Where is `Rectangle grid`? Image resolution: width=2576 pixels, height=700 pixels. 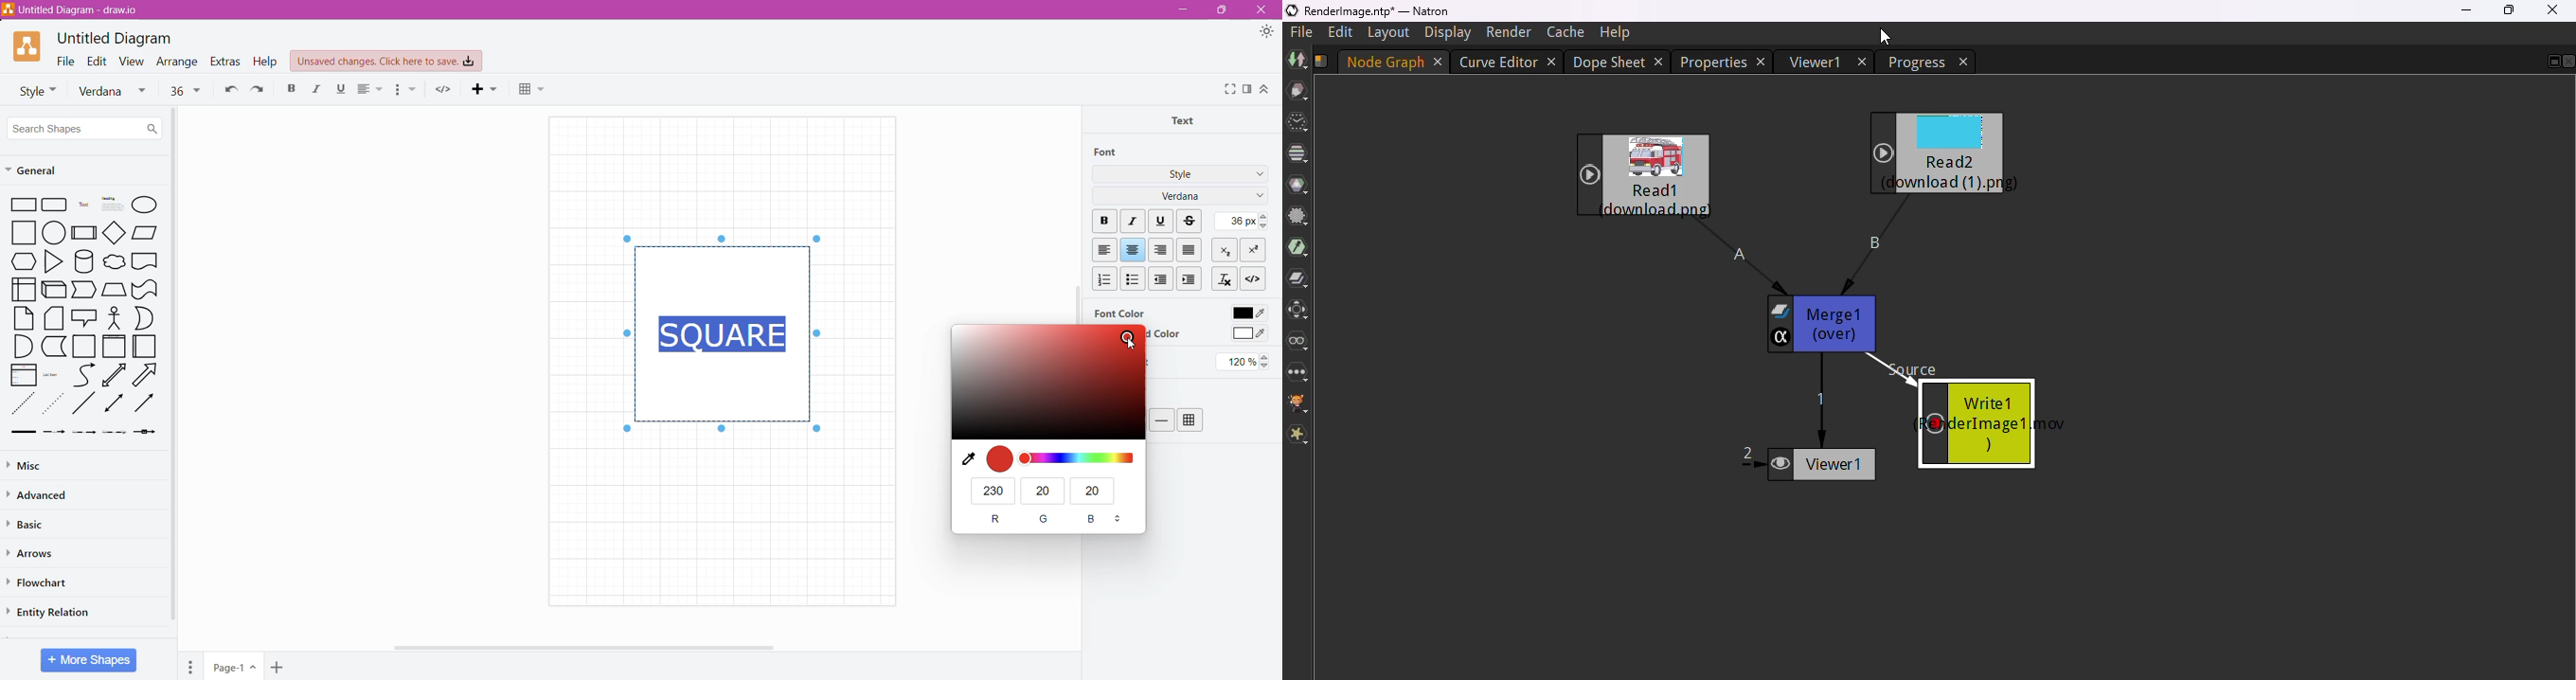 Rectangle grid is located at coordinates (56, 204).